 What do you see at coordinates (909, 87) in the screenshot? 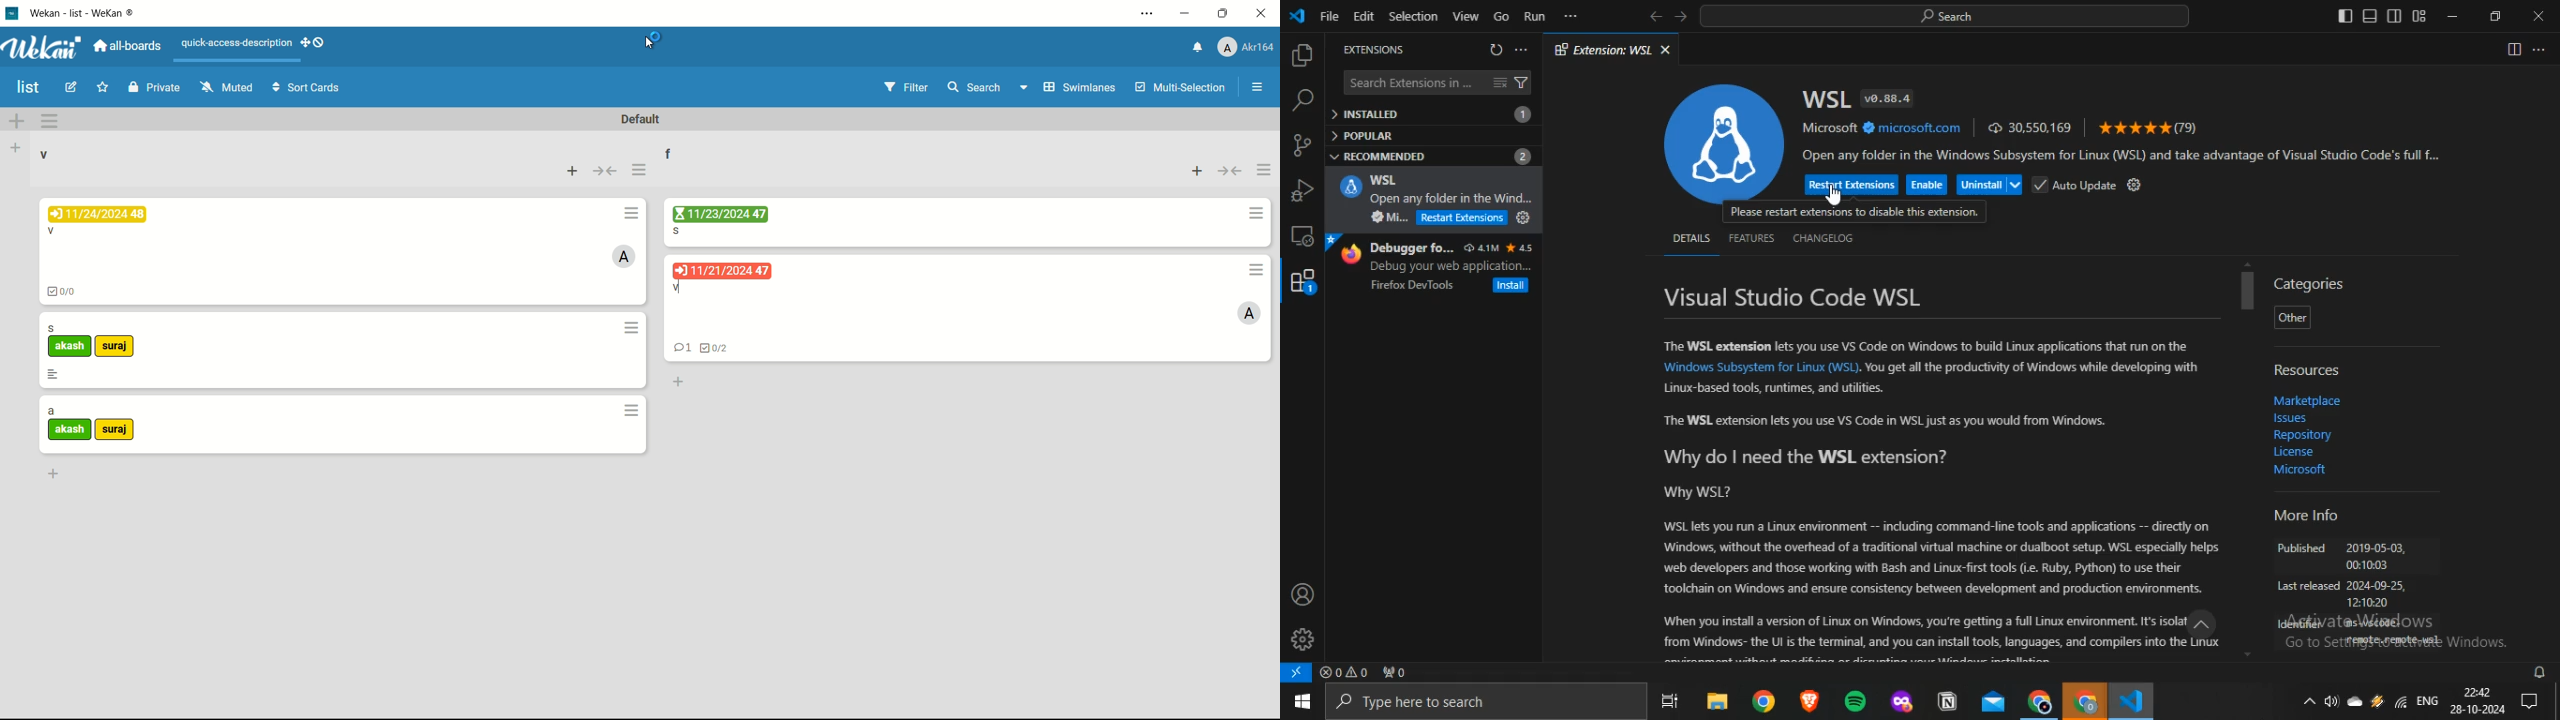
I see `filter` at bounding box center [909, 87].